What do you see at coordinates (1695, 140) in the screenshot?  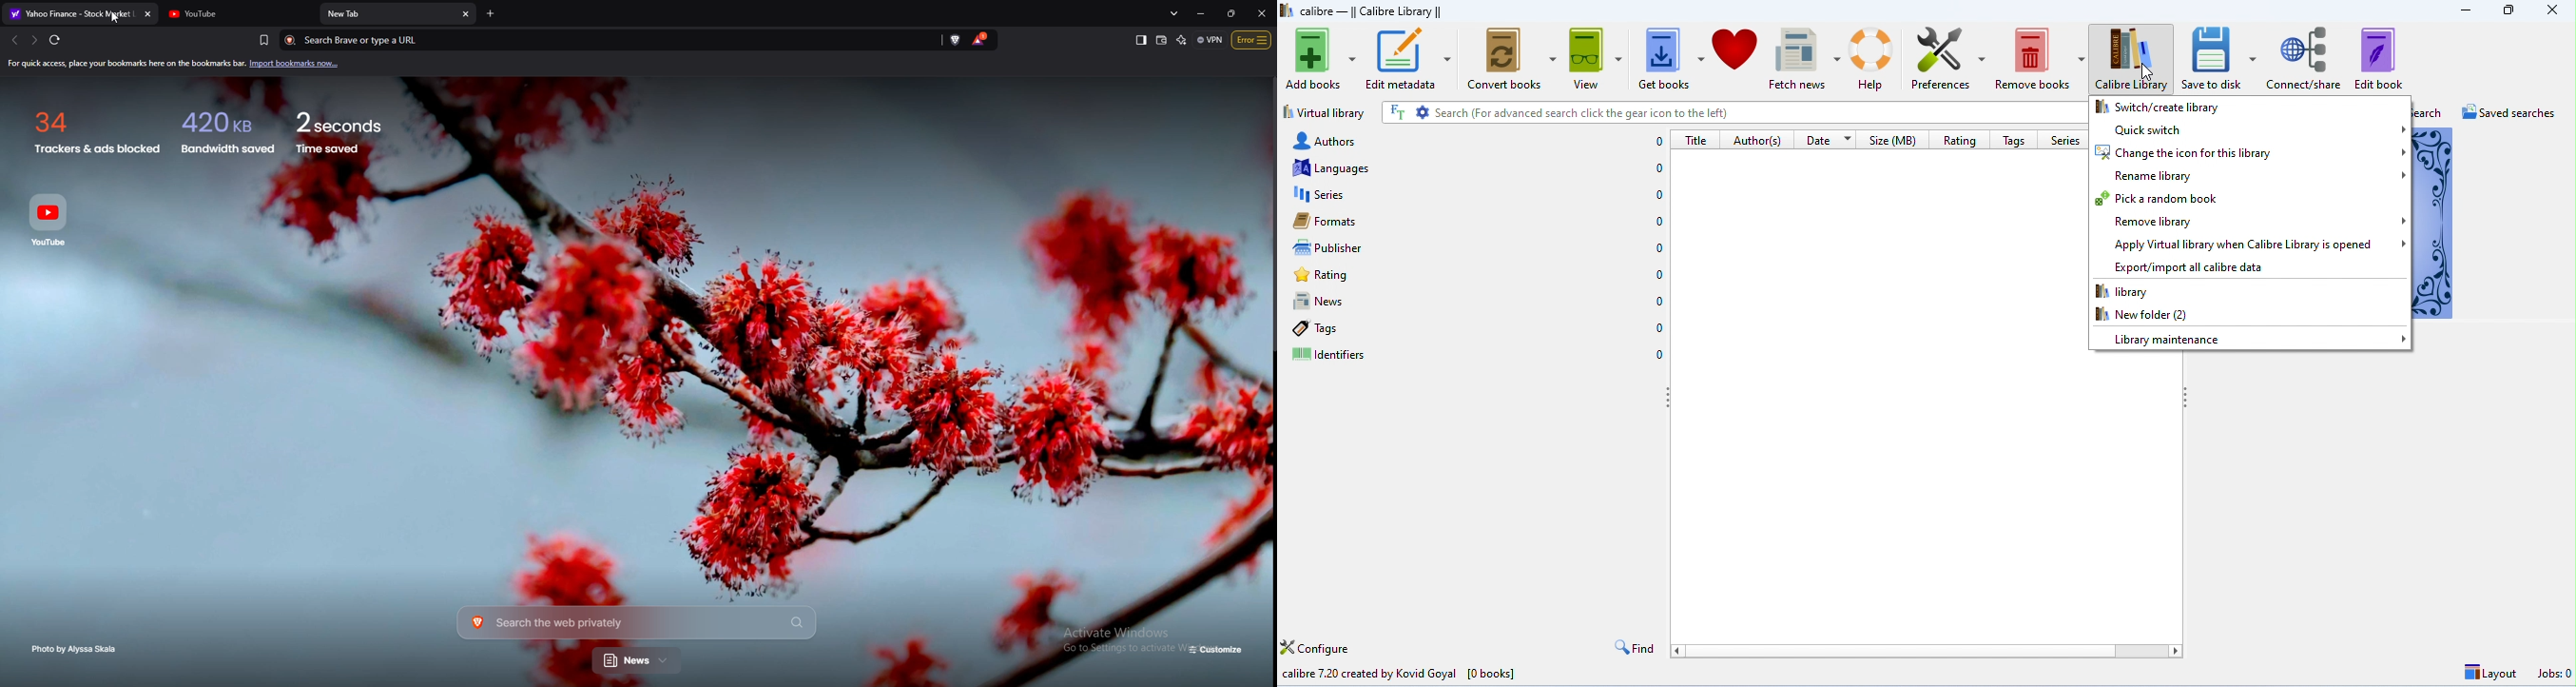 I see `title` at bounding box center [1695, 140].